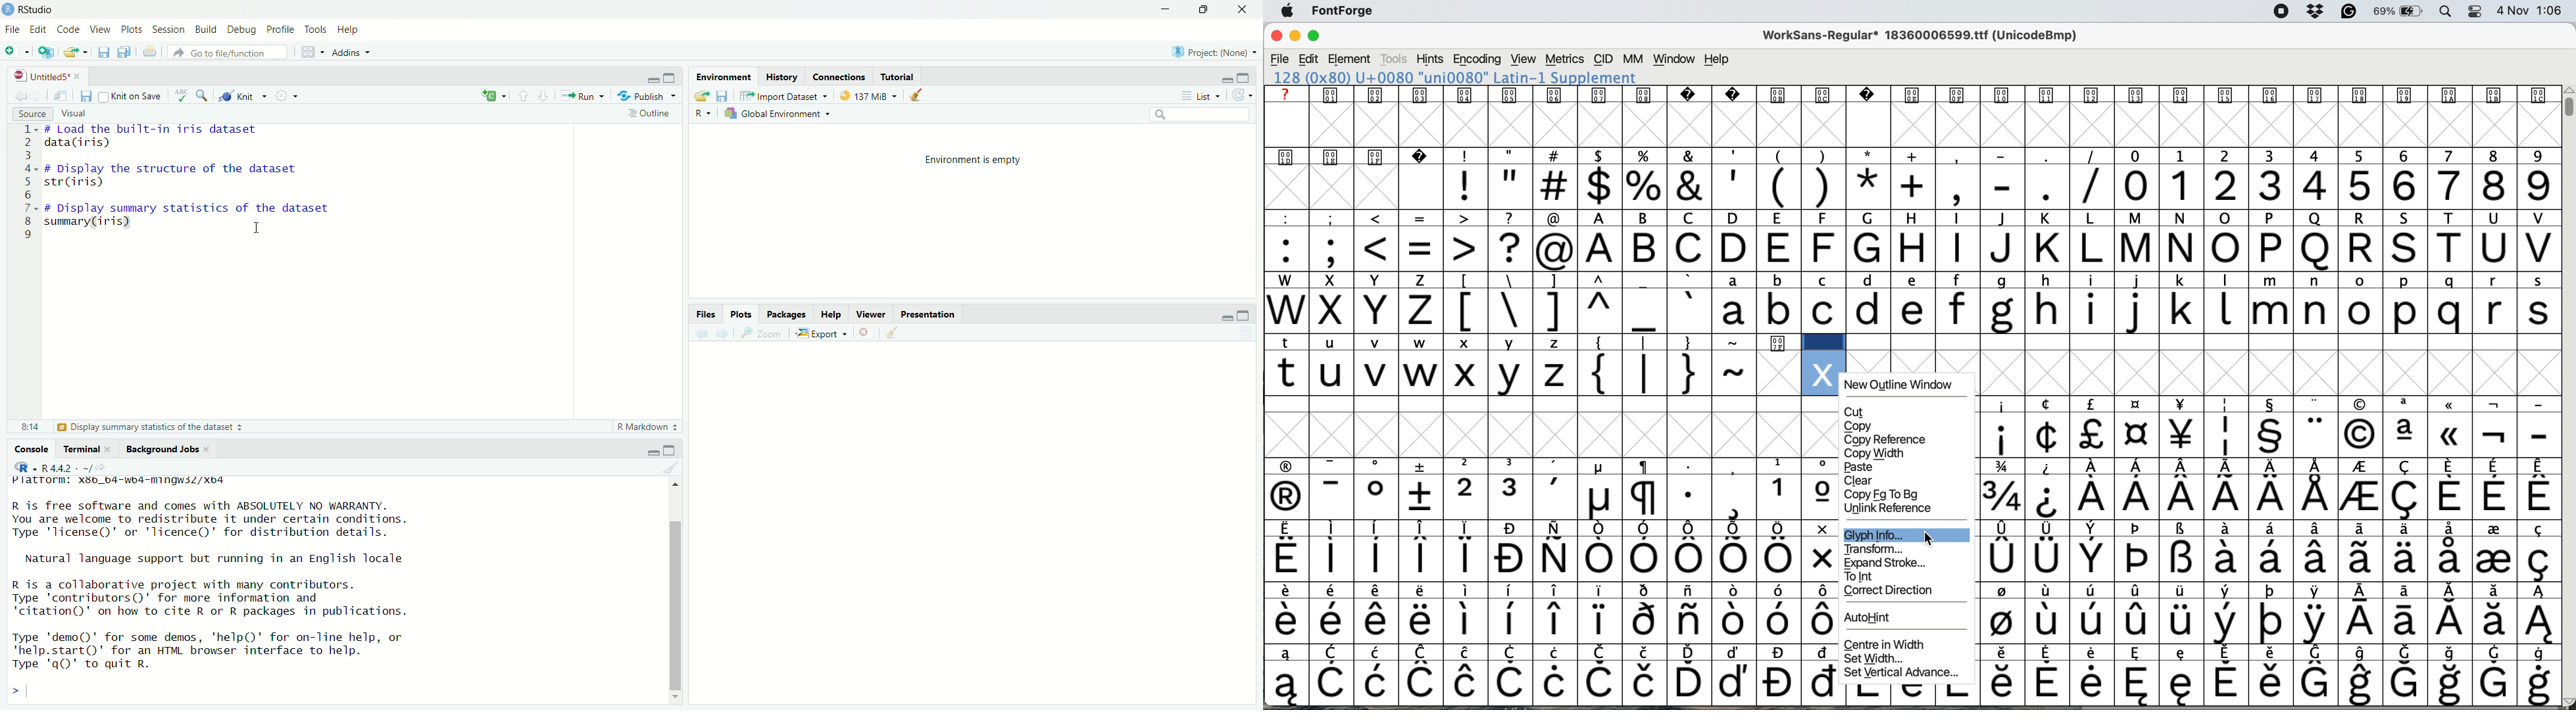  I want to click on List, so click(1199, 95).